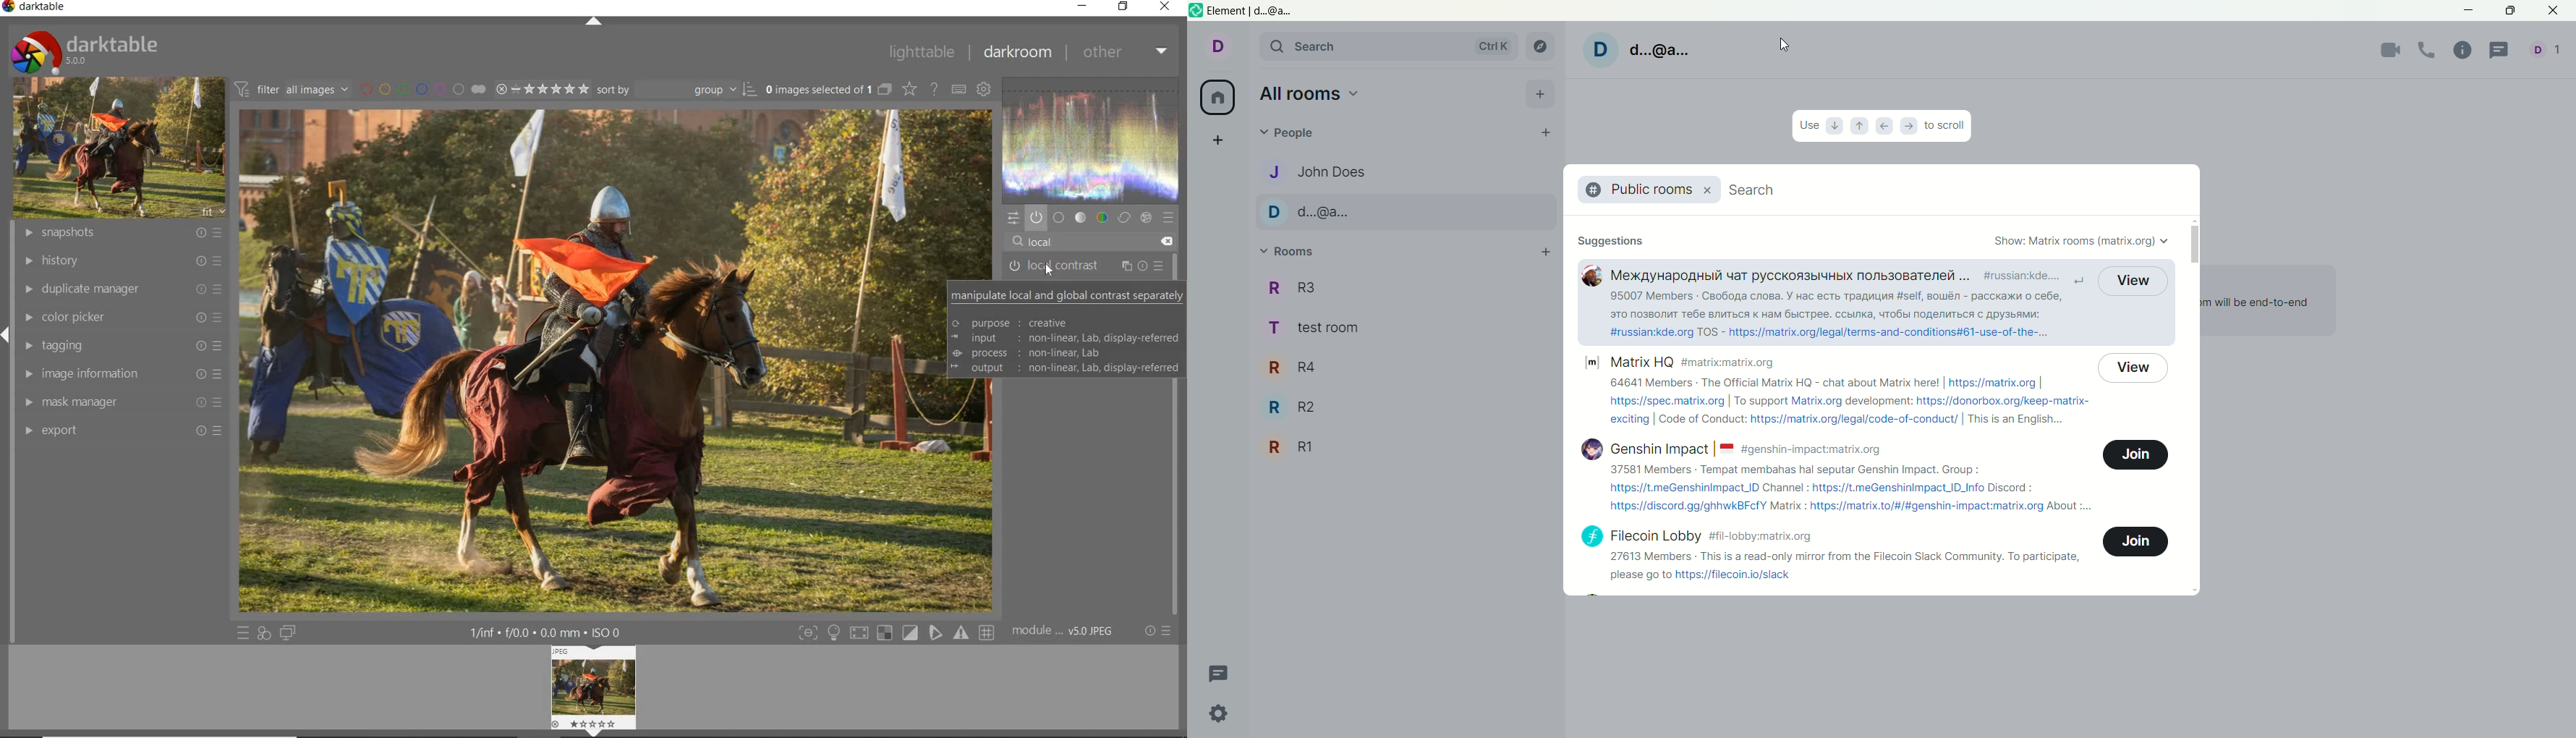 The width and height of the screenshot is (2576, 756). What do you see at coordinates (1761, 402) in the screenshot?
I see `To support` at bounding box center [1761, 402].